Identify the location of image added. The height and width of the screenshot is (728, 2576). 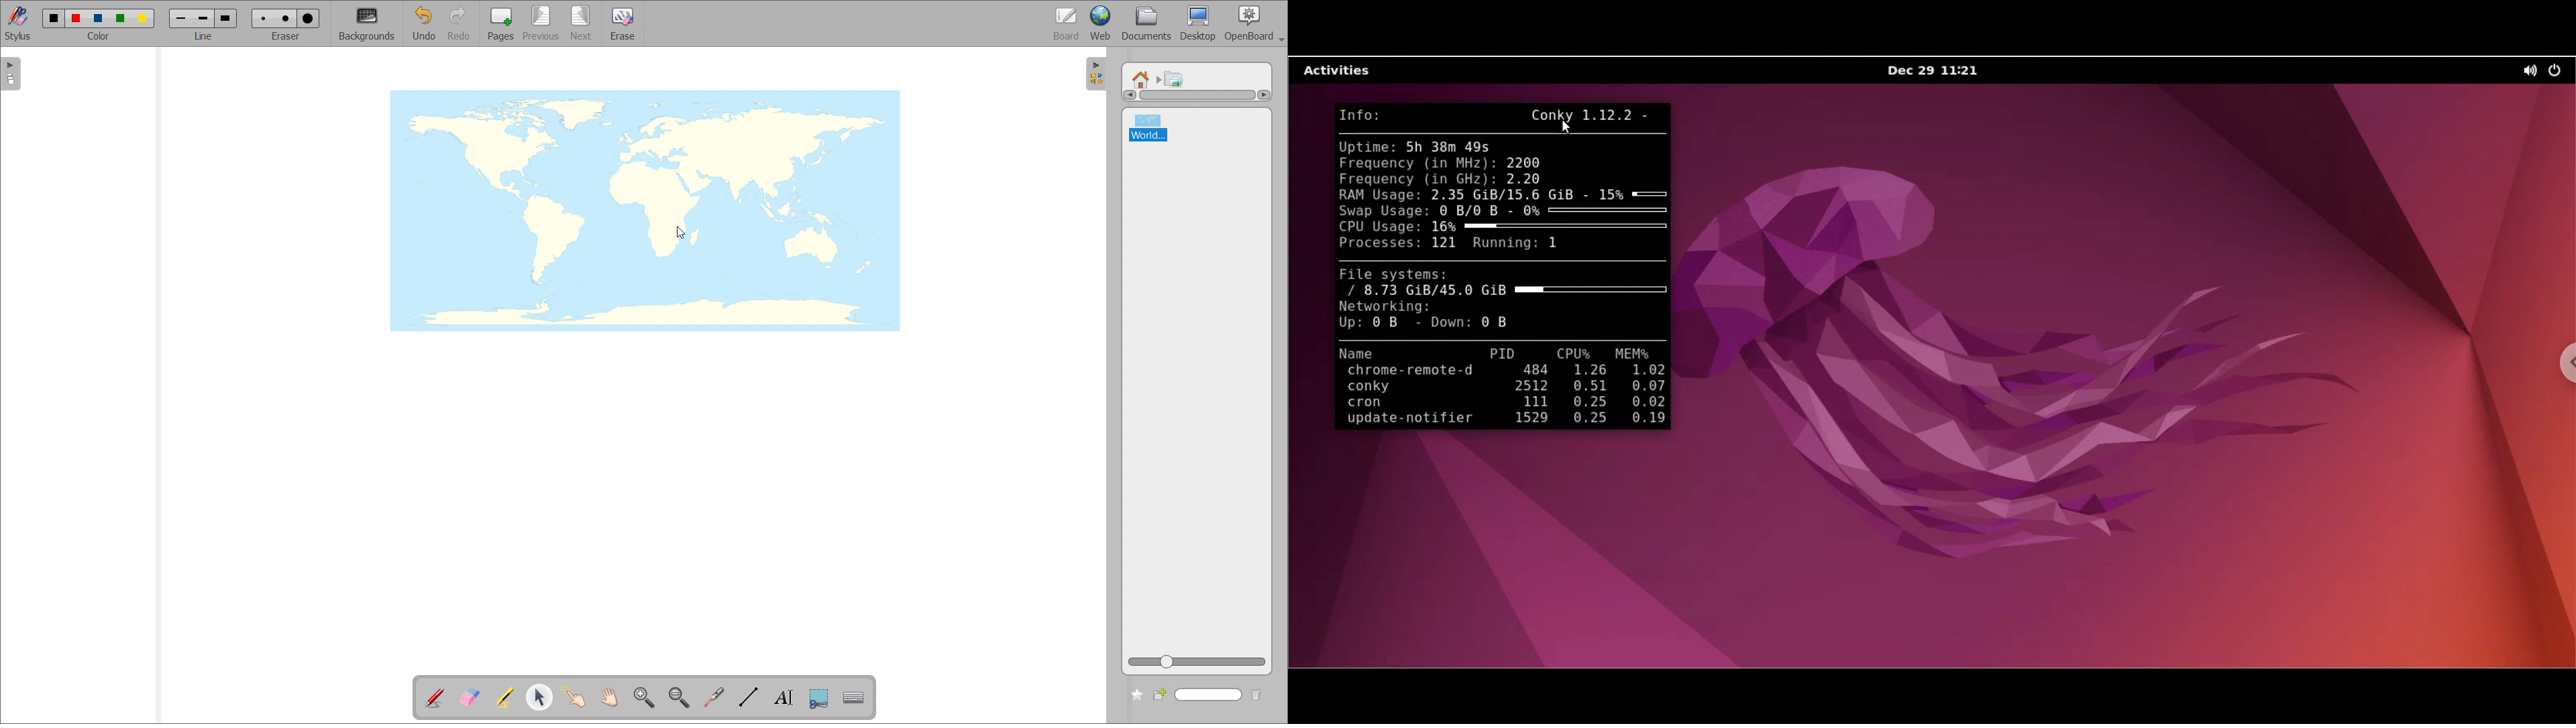
(647, 211).